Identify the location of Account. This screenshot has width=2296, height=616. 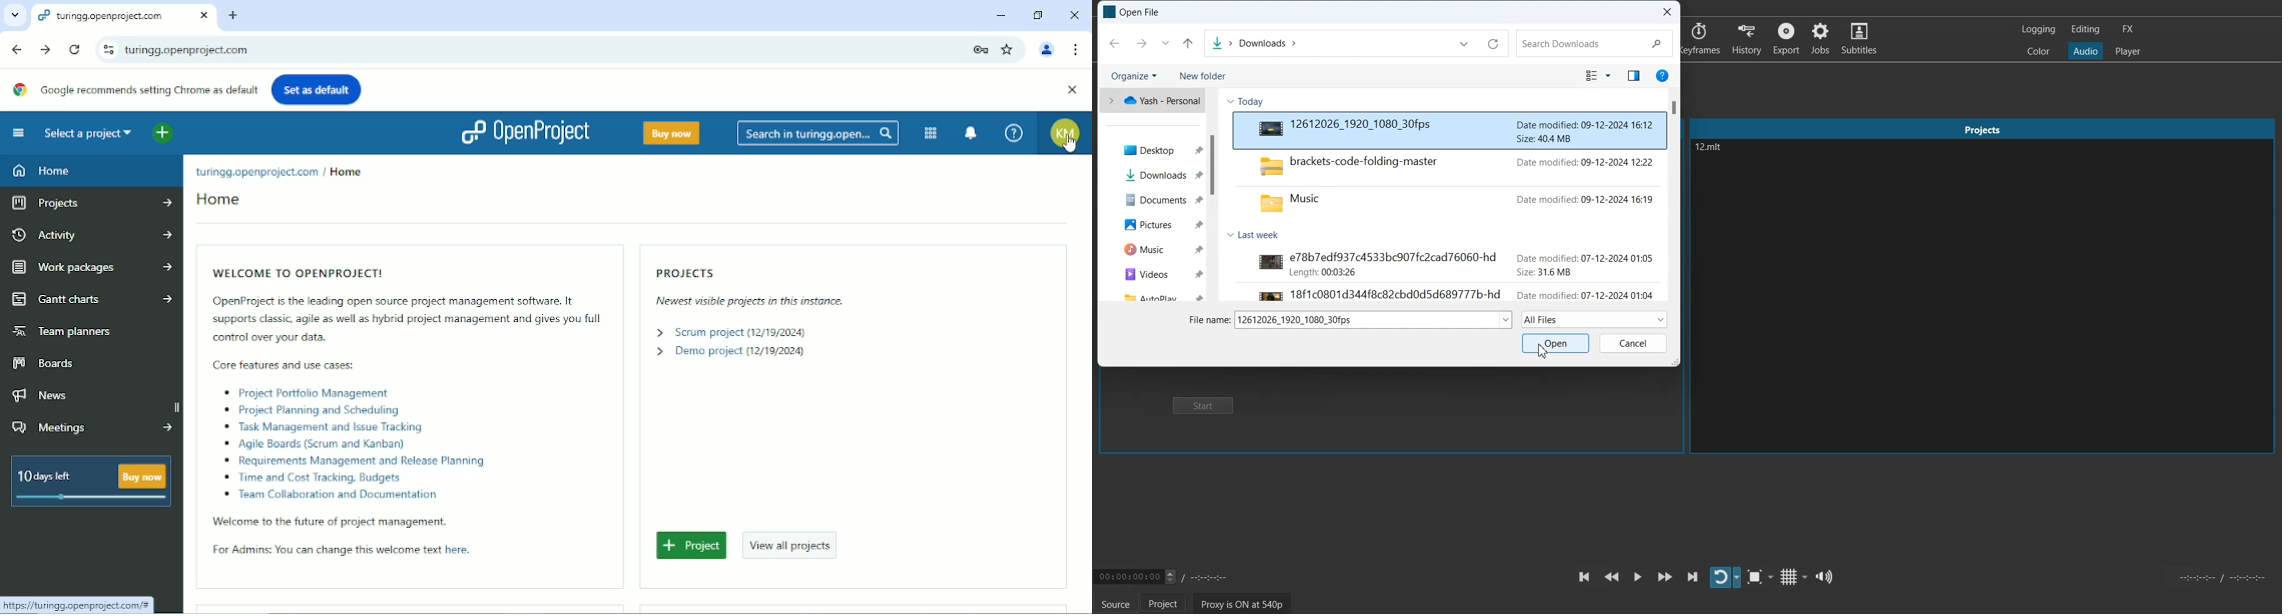
(1066, 133).